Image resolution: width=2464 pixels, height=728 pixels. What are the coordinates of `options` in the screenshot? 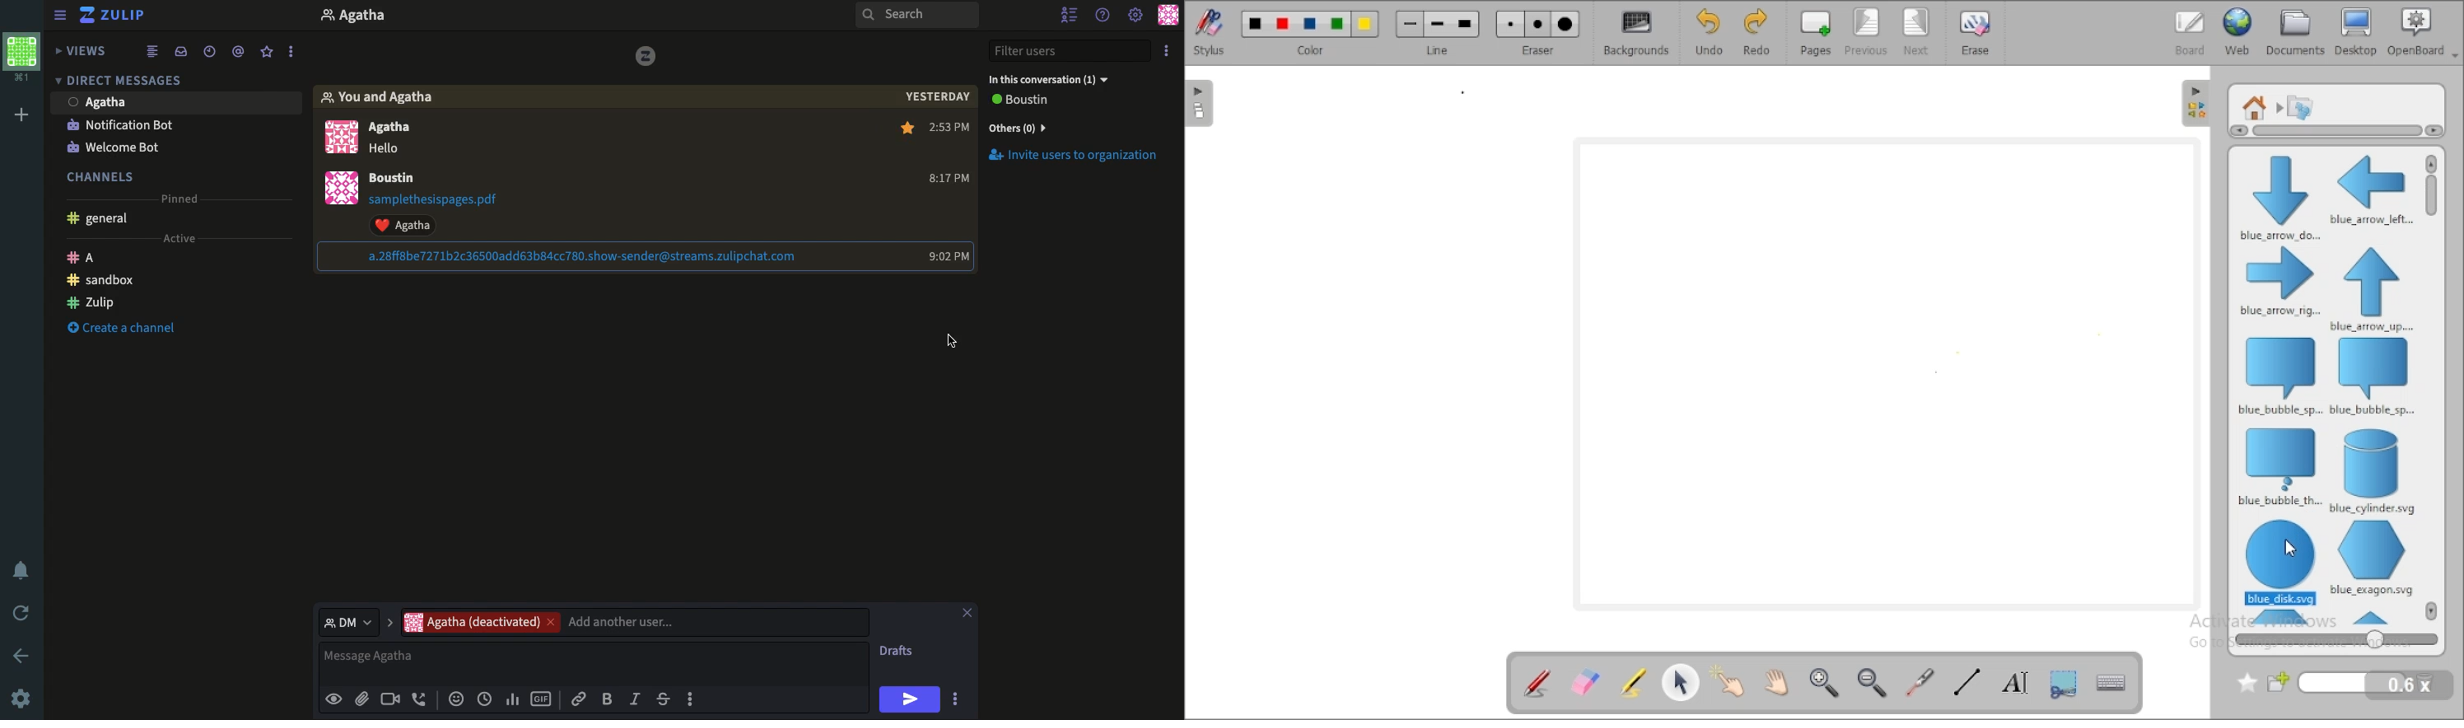 It's located at (691, 699).